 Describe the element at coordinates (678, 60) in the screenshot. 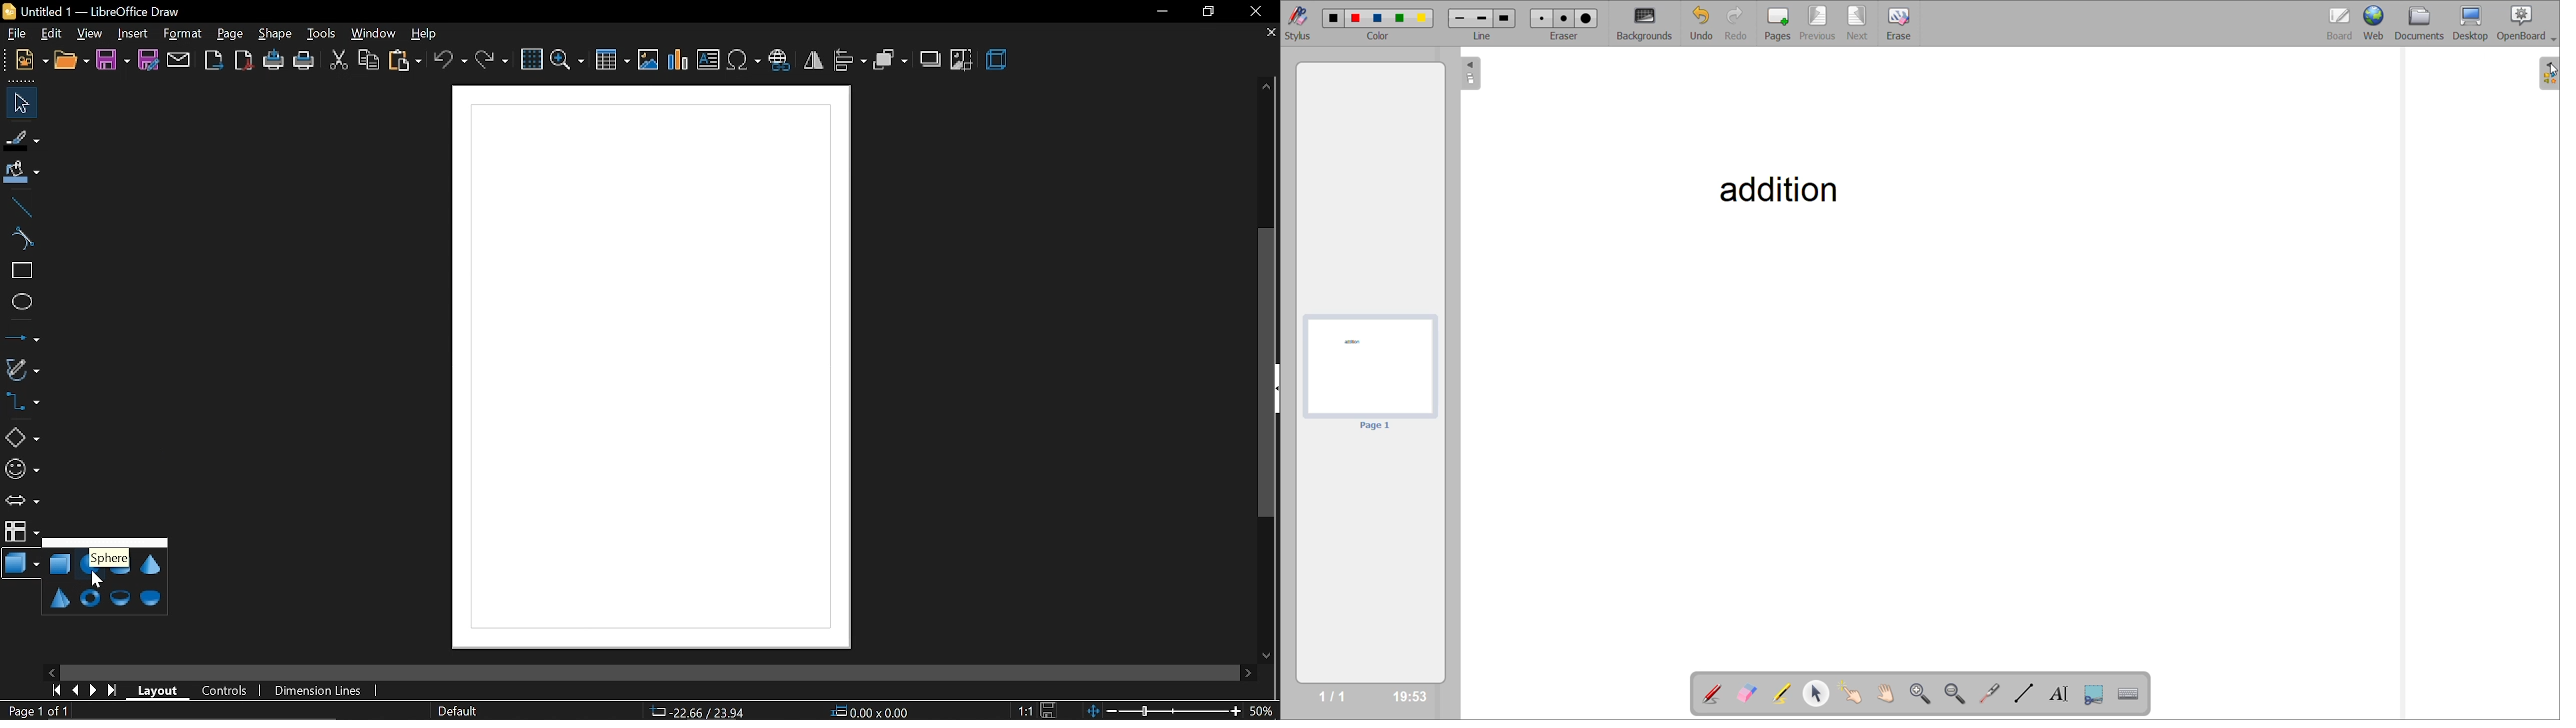

I see `insert chart` at that location.